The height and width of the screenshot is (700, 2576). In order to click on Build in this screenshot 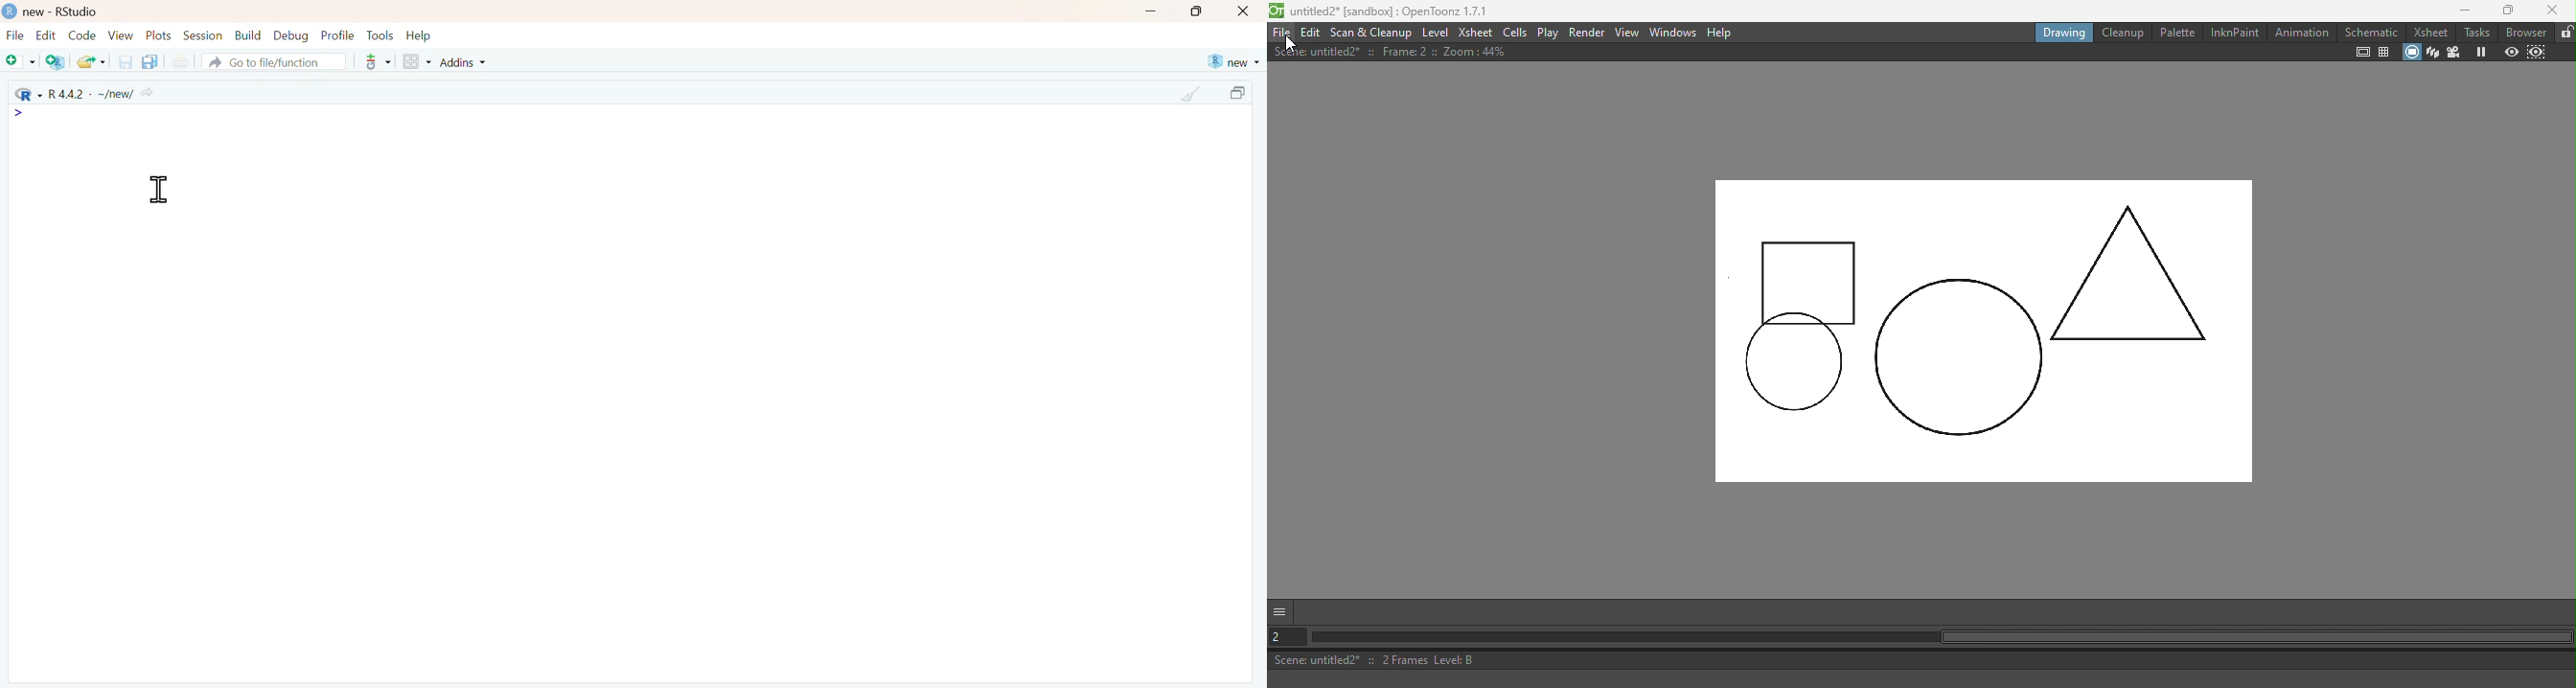, I will do `click(249, 36)`.